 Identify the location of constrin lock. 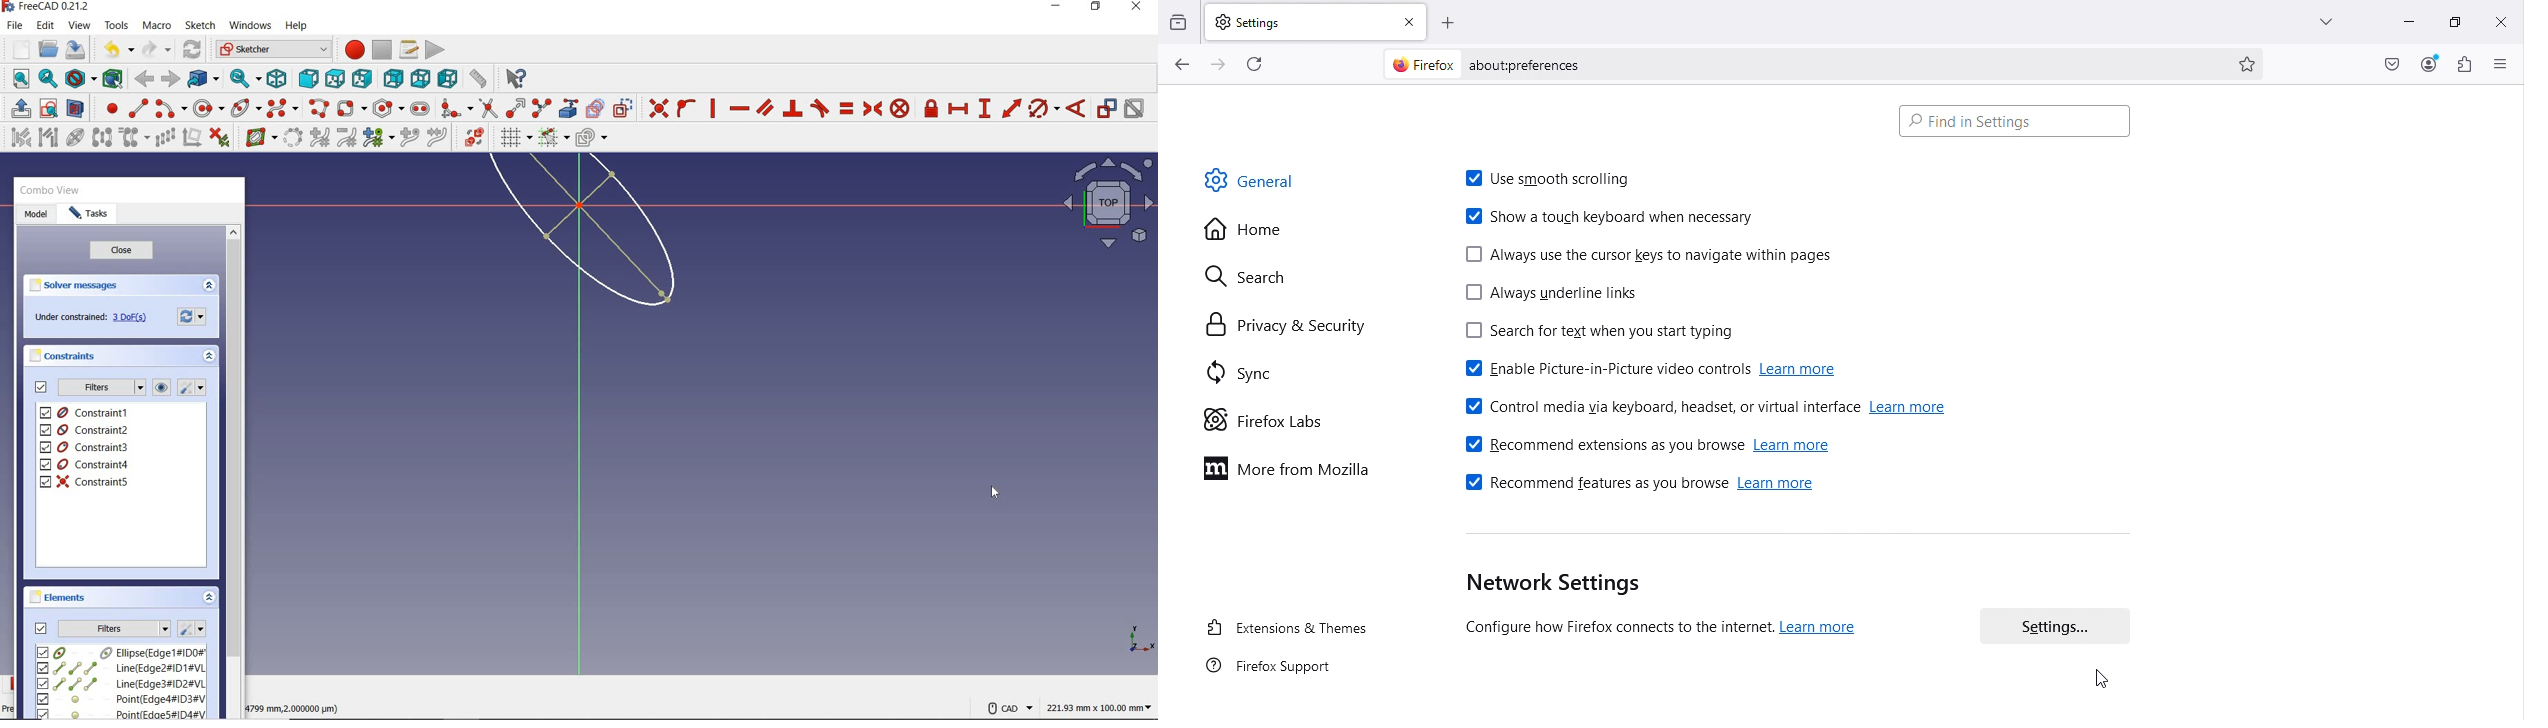
(932, 108).